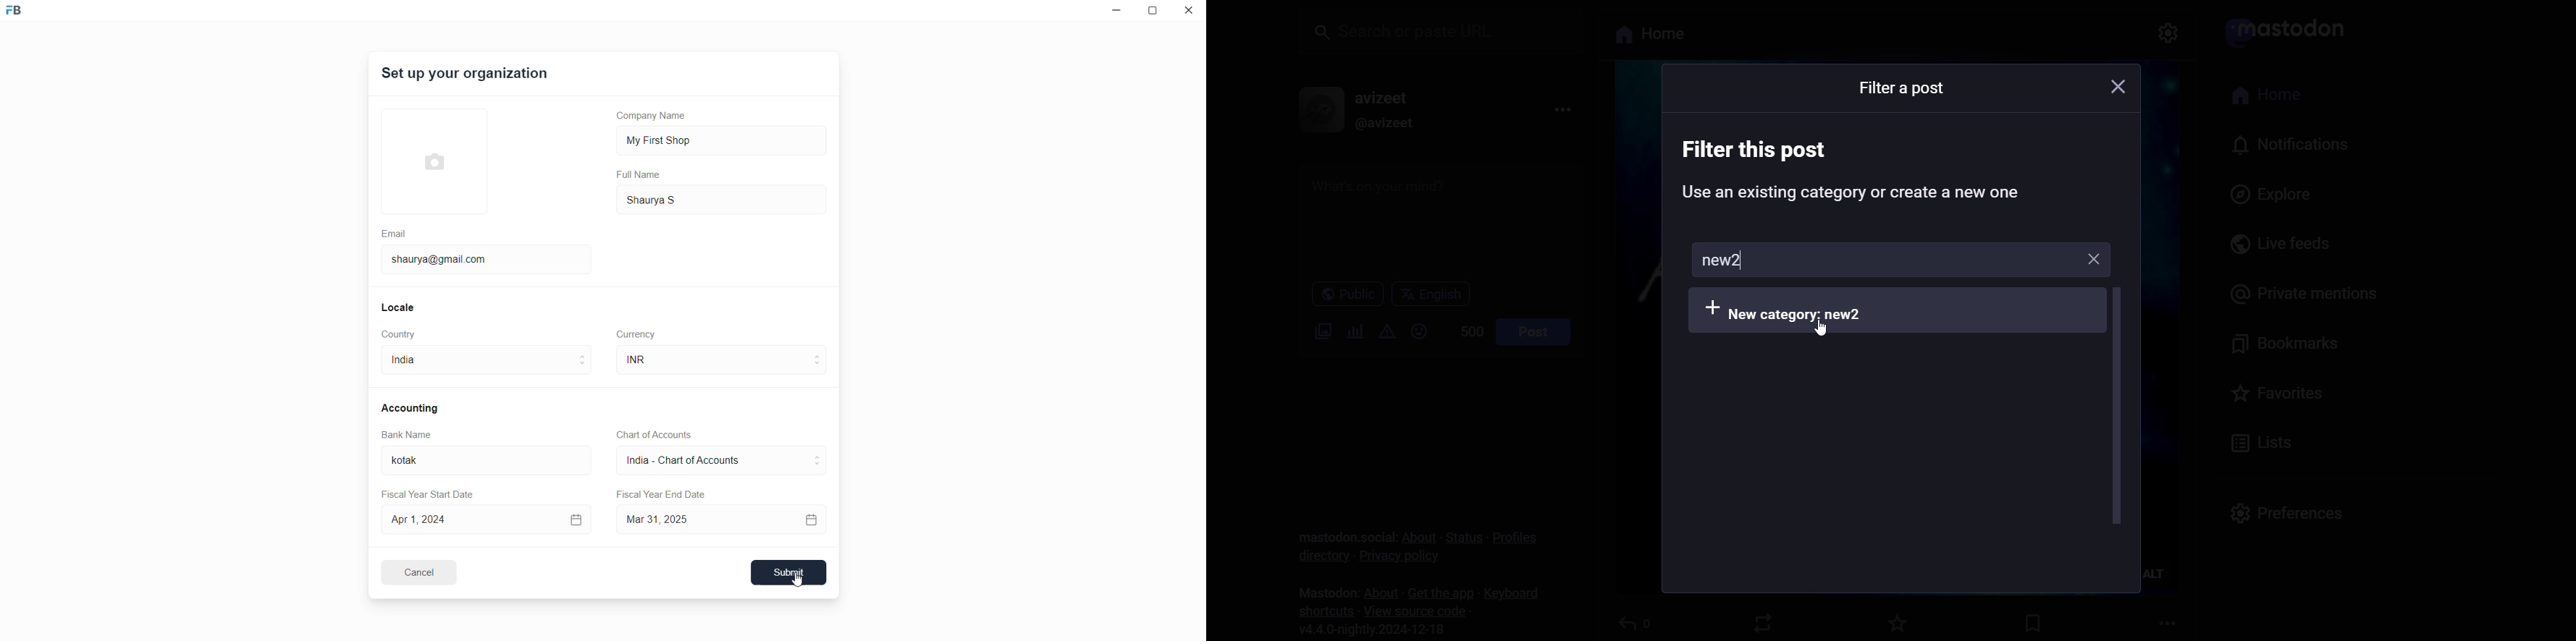 This screenshot has width=2576, height=644. Describe the element at coordinates (2095, 260) in the screenshot. I see `Close` at that location.